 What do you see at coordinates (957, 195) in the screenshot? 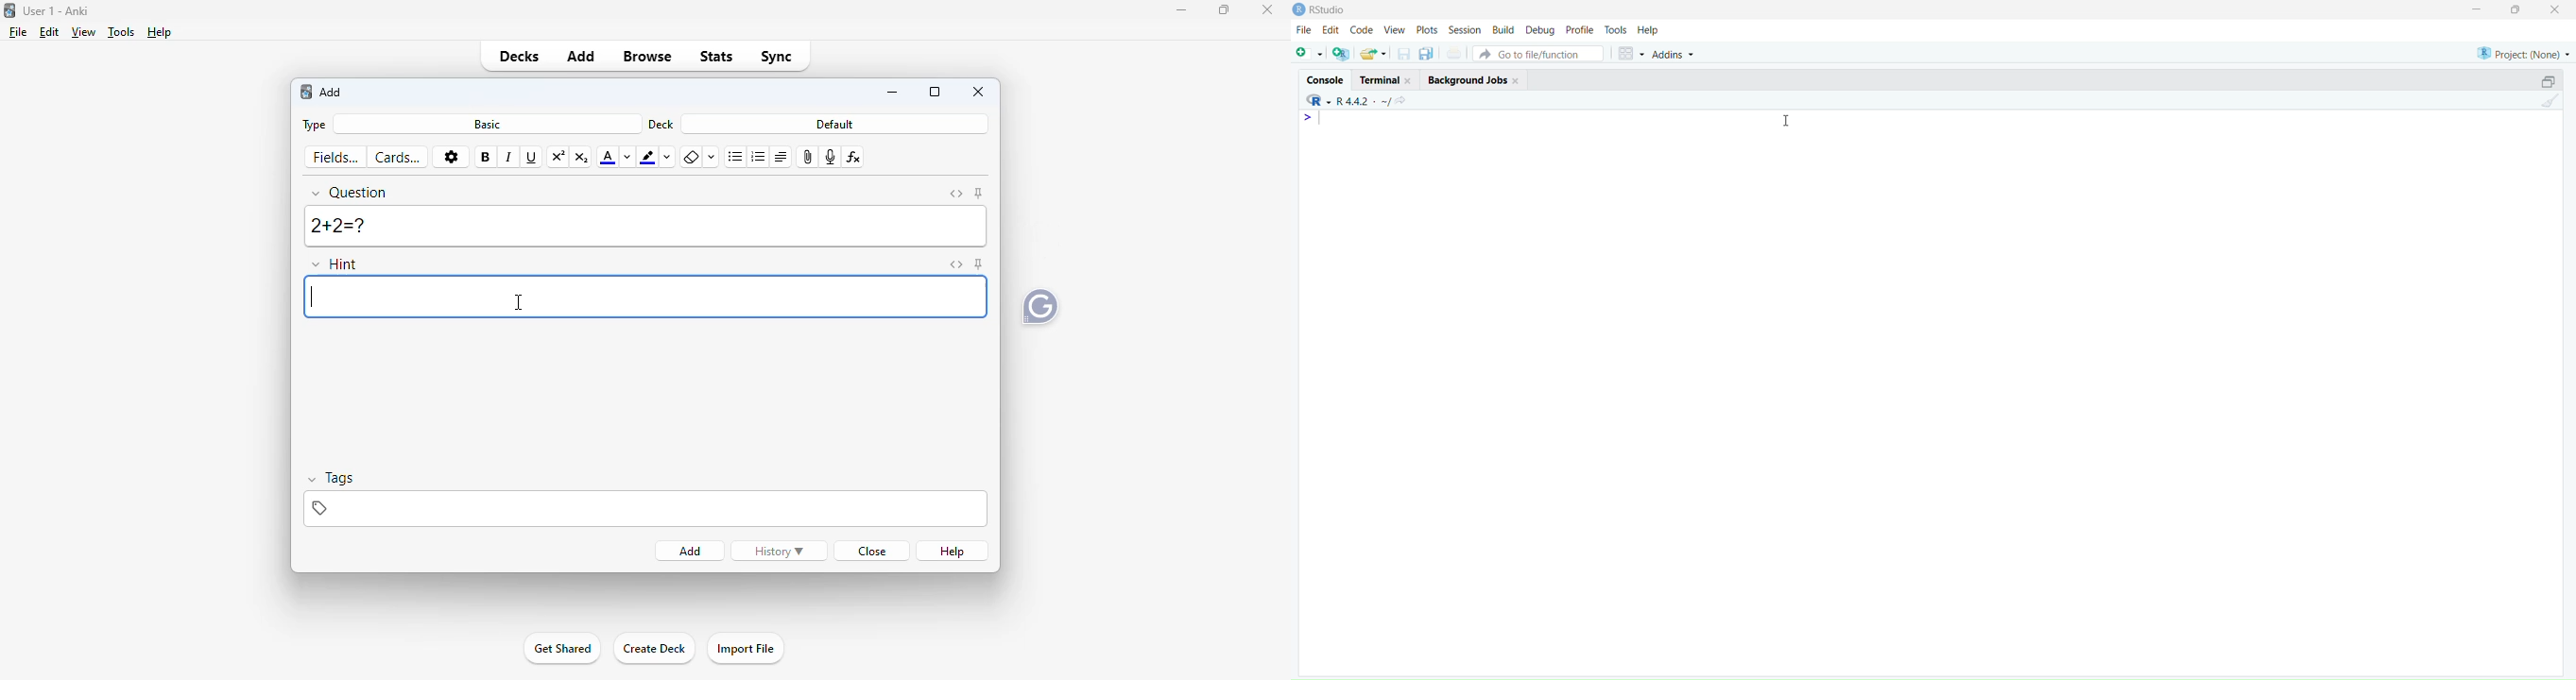
I see `toggle HTML editor` at bounding box center [957, 195].